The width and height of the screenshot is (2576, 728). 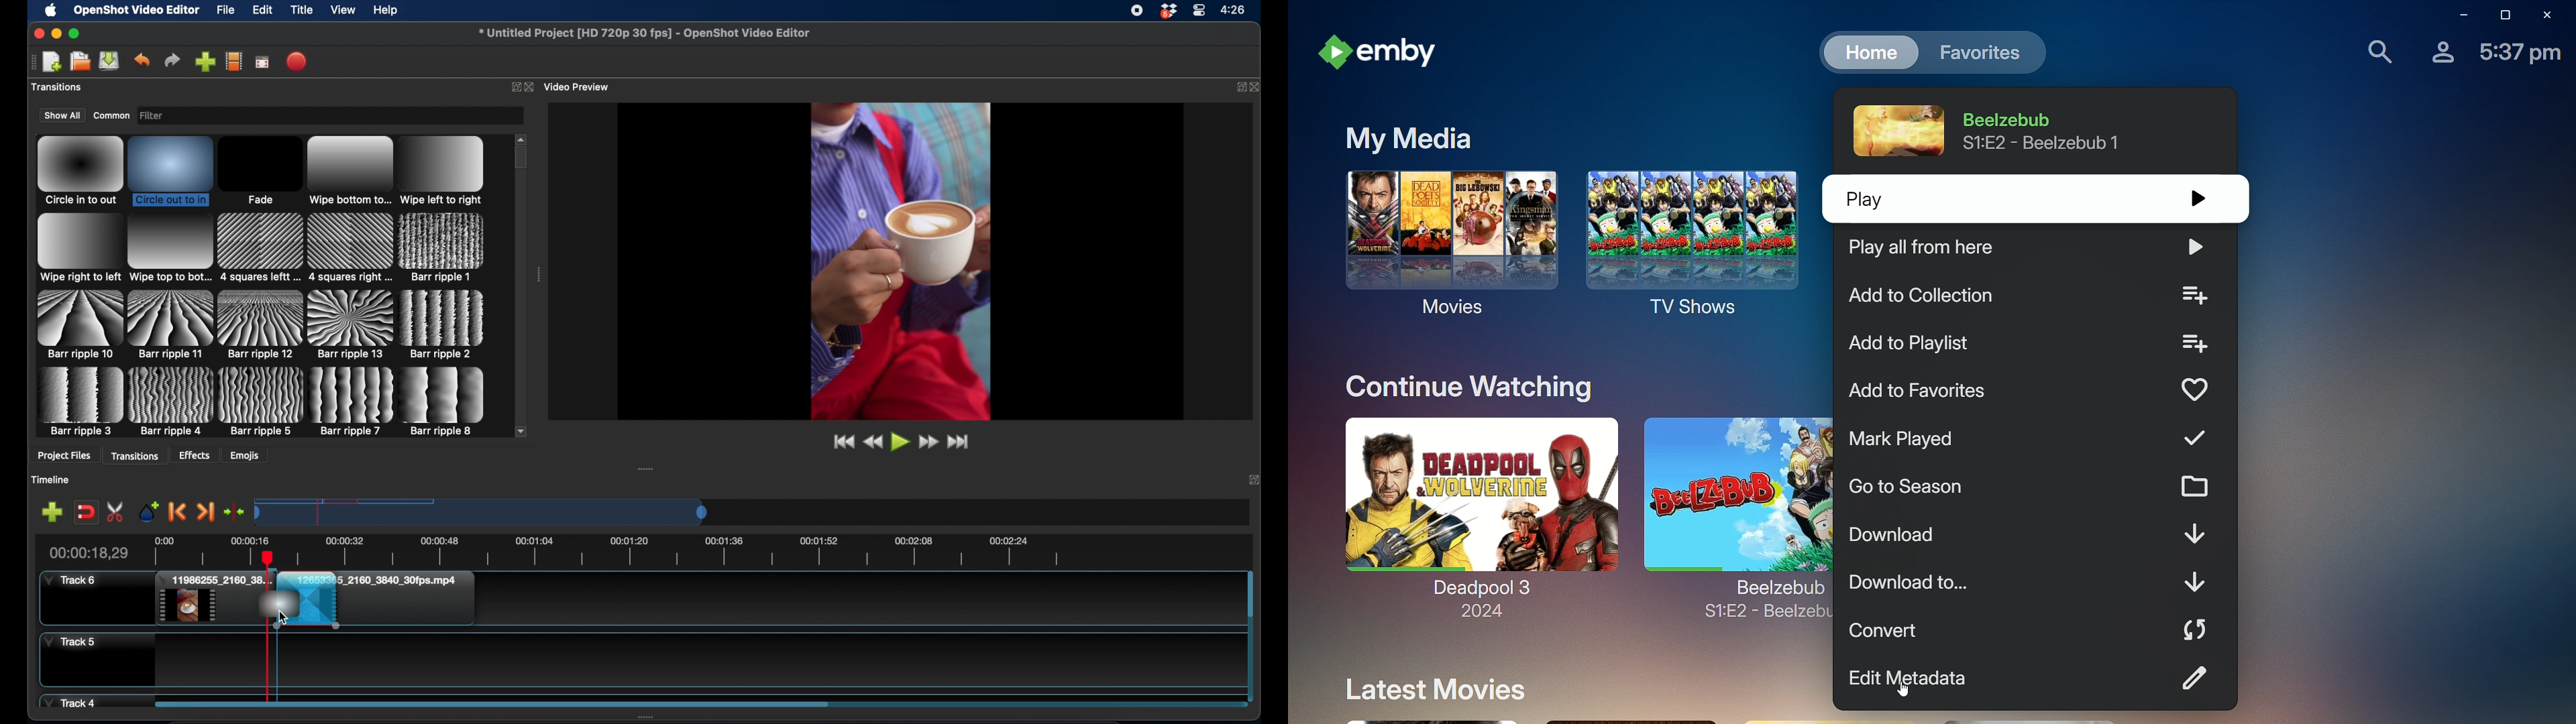 I want to click on timeline, so click(x=52, y=479).